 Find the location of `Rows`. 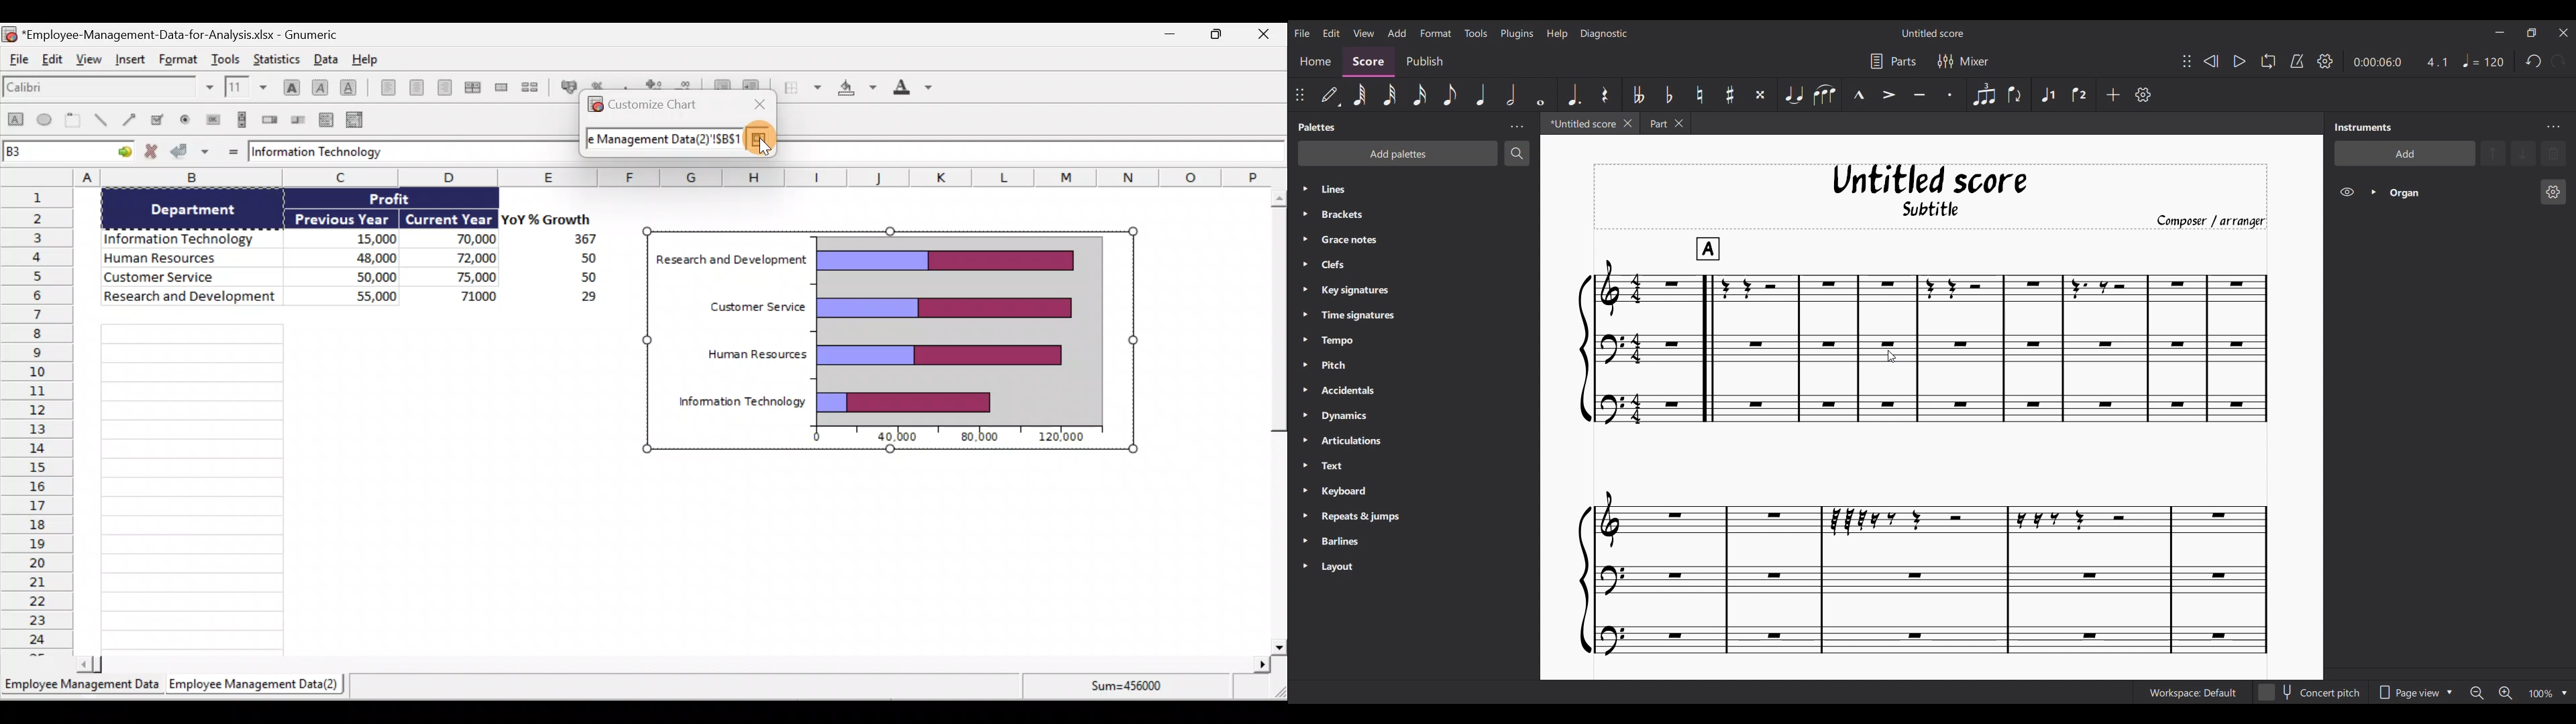

Rows is located at coordinates (38, 422).